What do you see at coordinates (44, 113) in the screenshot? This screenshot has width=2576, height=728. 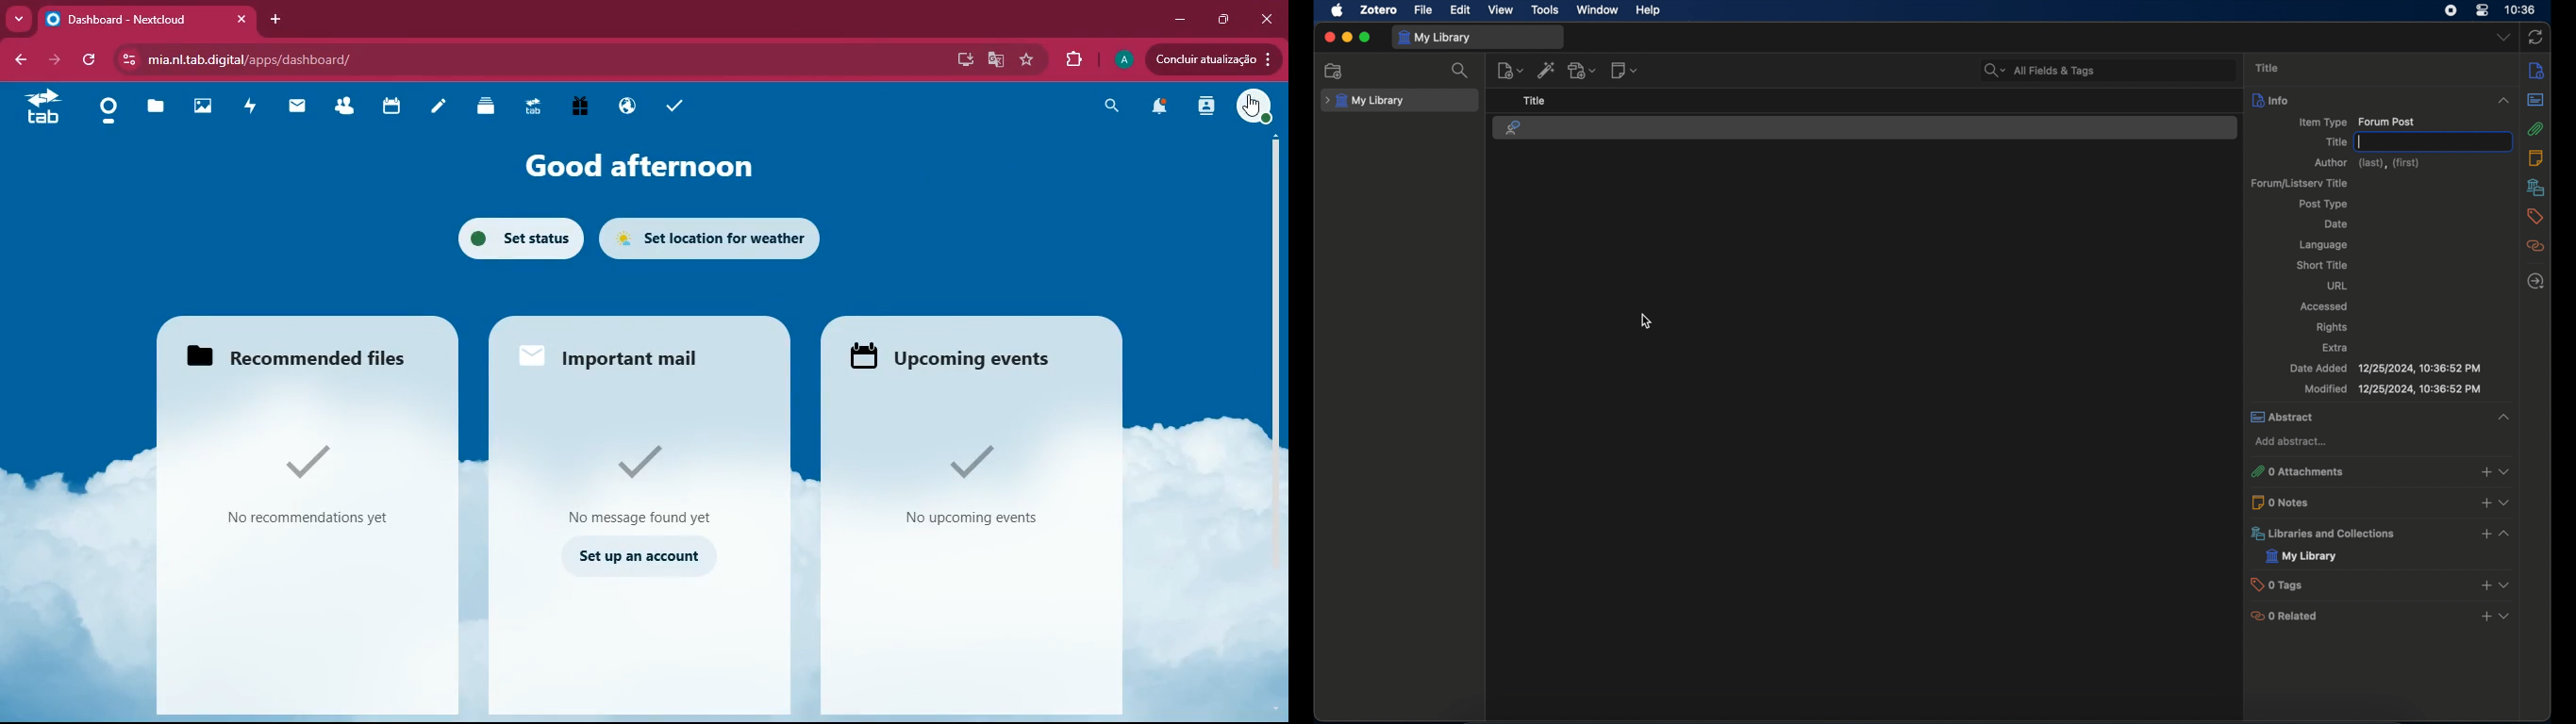 I see `tab` at bounding box center [44, 113].